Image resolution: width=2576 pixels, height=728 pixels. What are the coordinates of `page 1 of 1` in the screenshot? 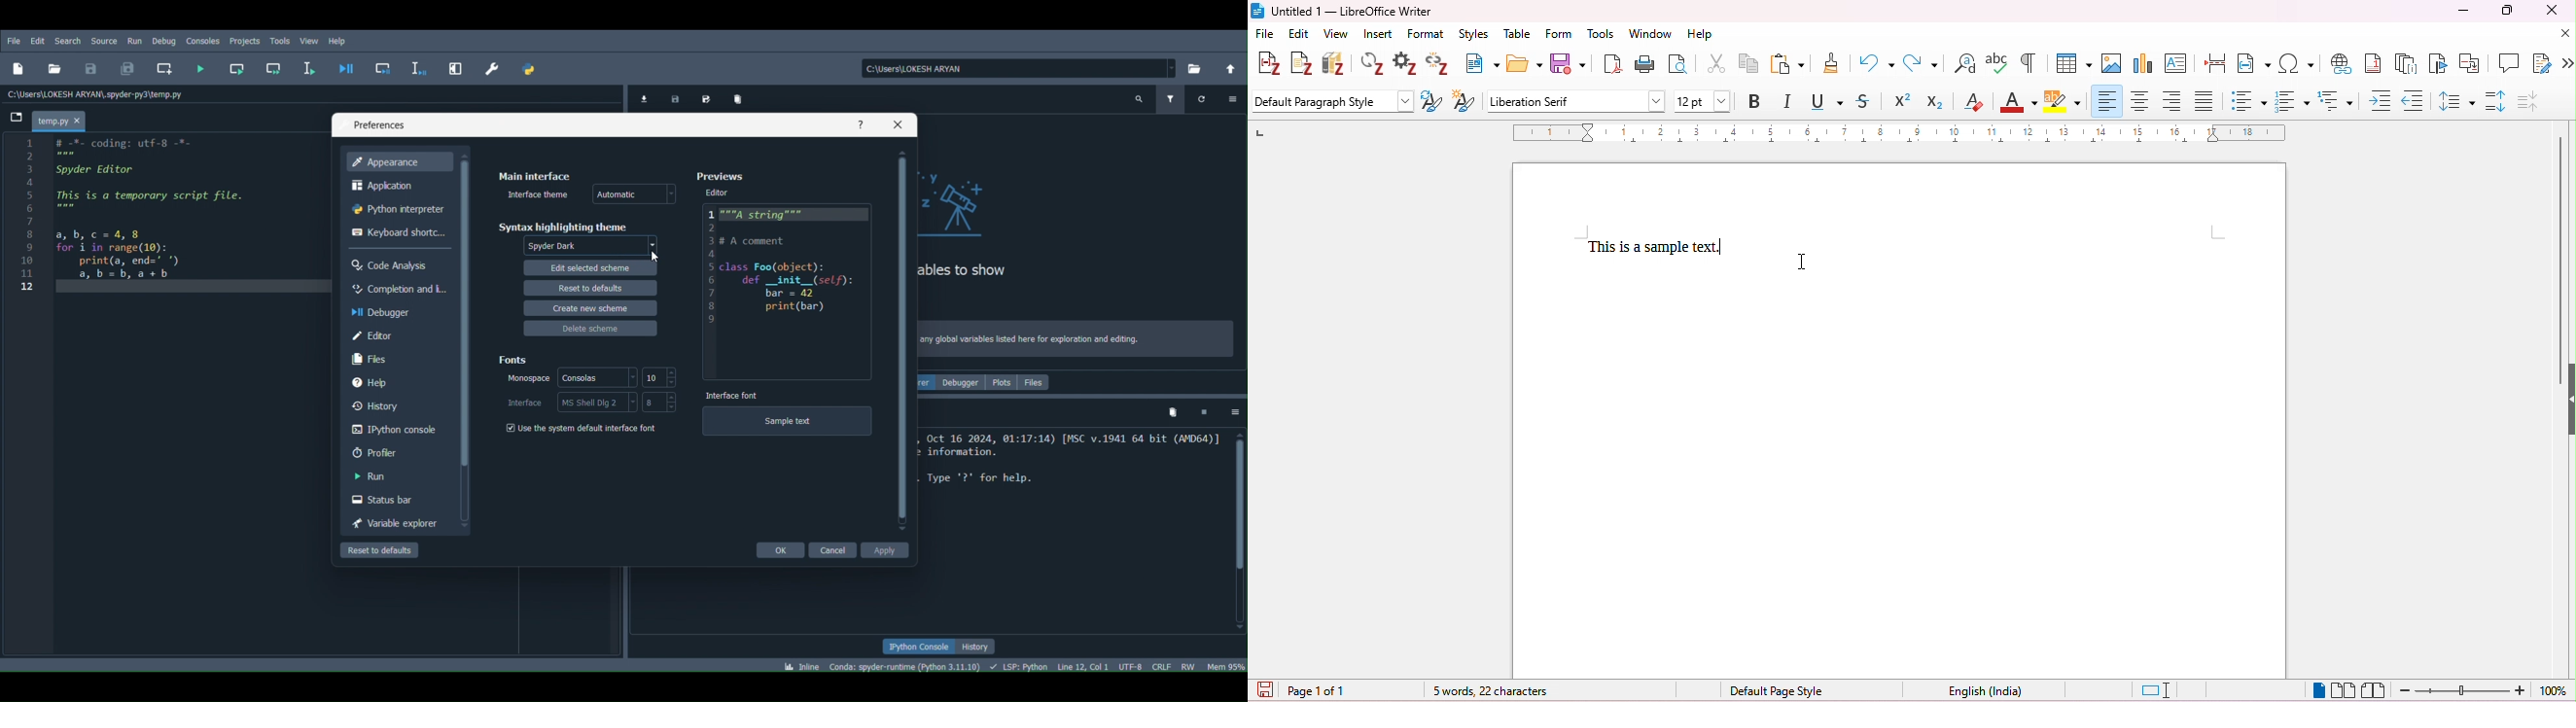 It's located at (1326, 691).